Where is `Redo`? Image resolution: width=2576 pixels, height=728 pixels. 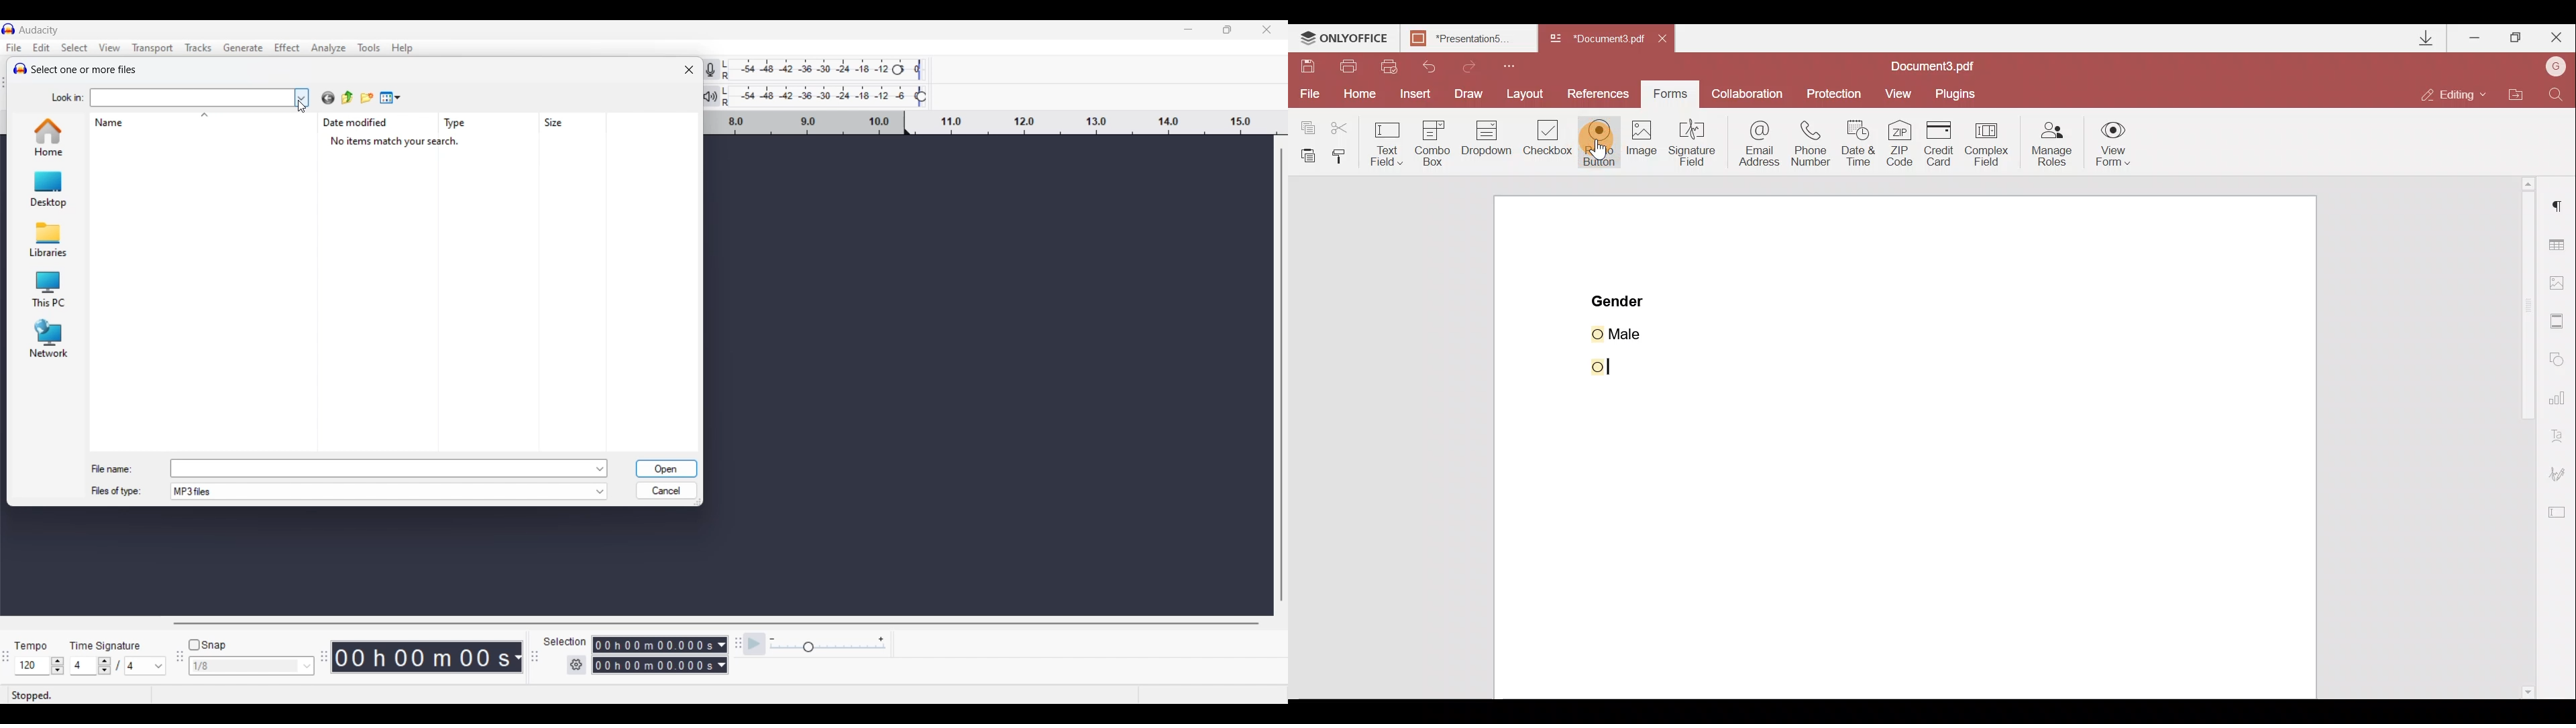 Redo is located at coordinates (1481, 66).